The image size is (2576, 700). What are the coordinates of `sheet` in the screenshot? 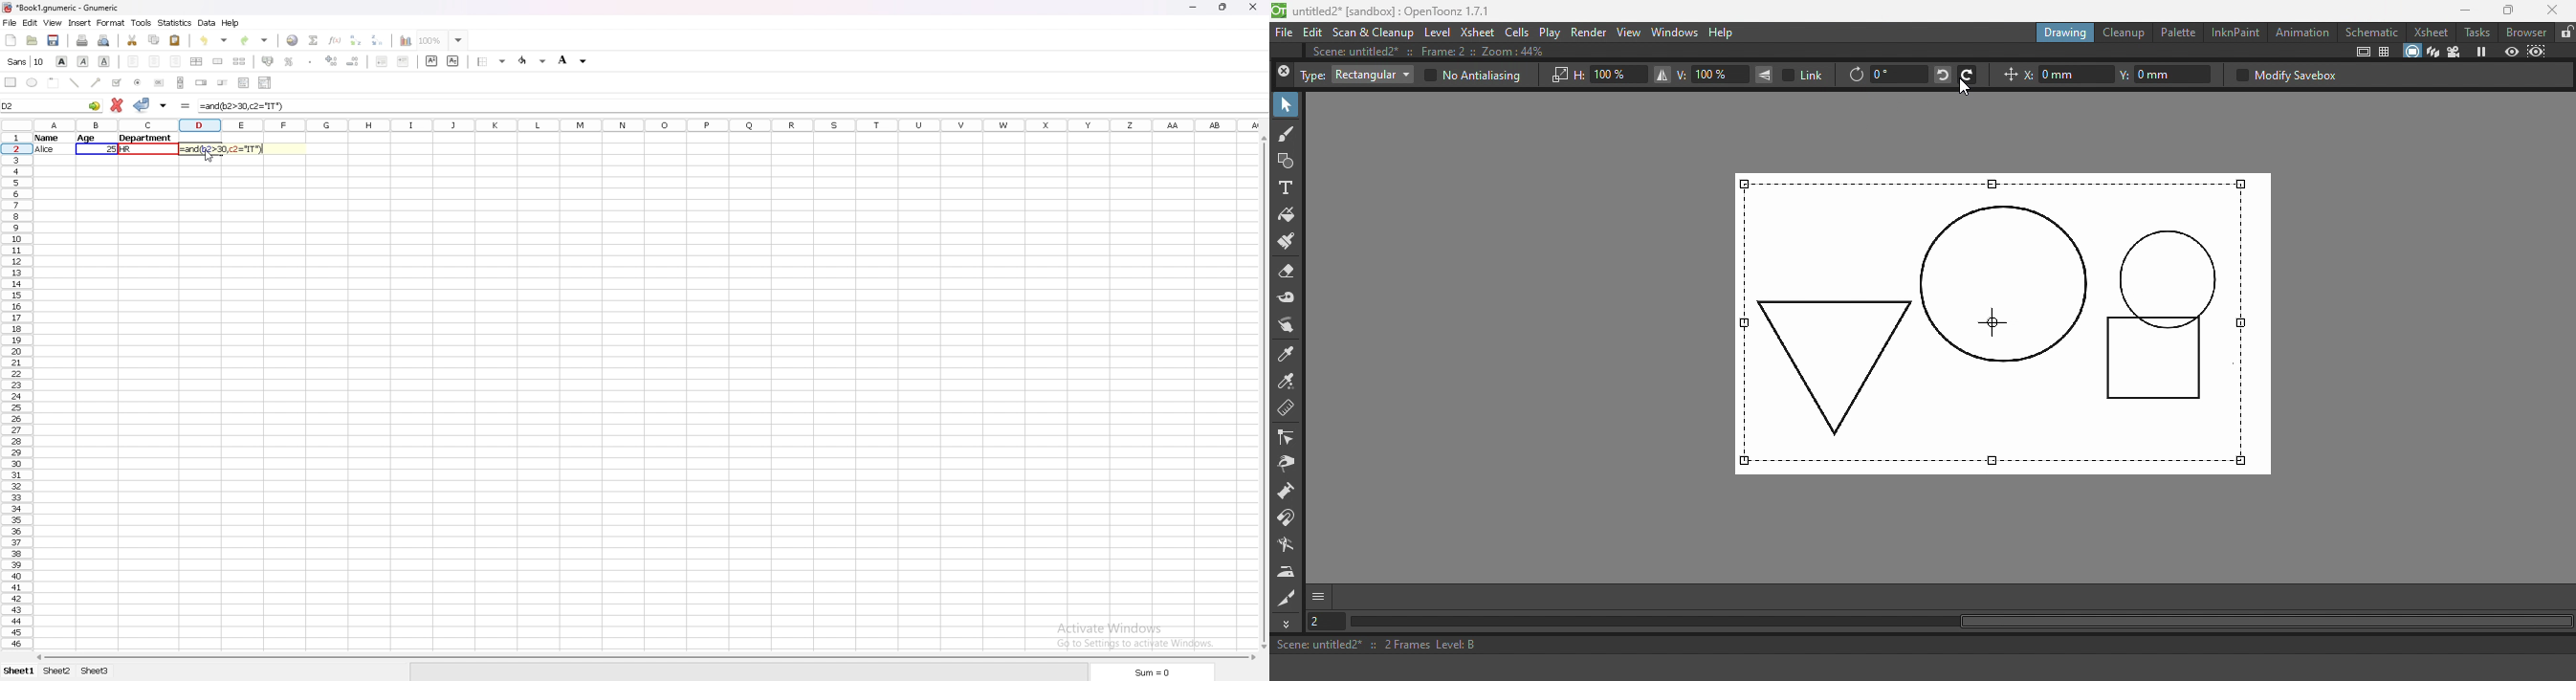 It's located at (56, 671).